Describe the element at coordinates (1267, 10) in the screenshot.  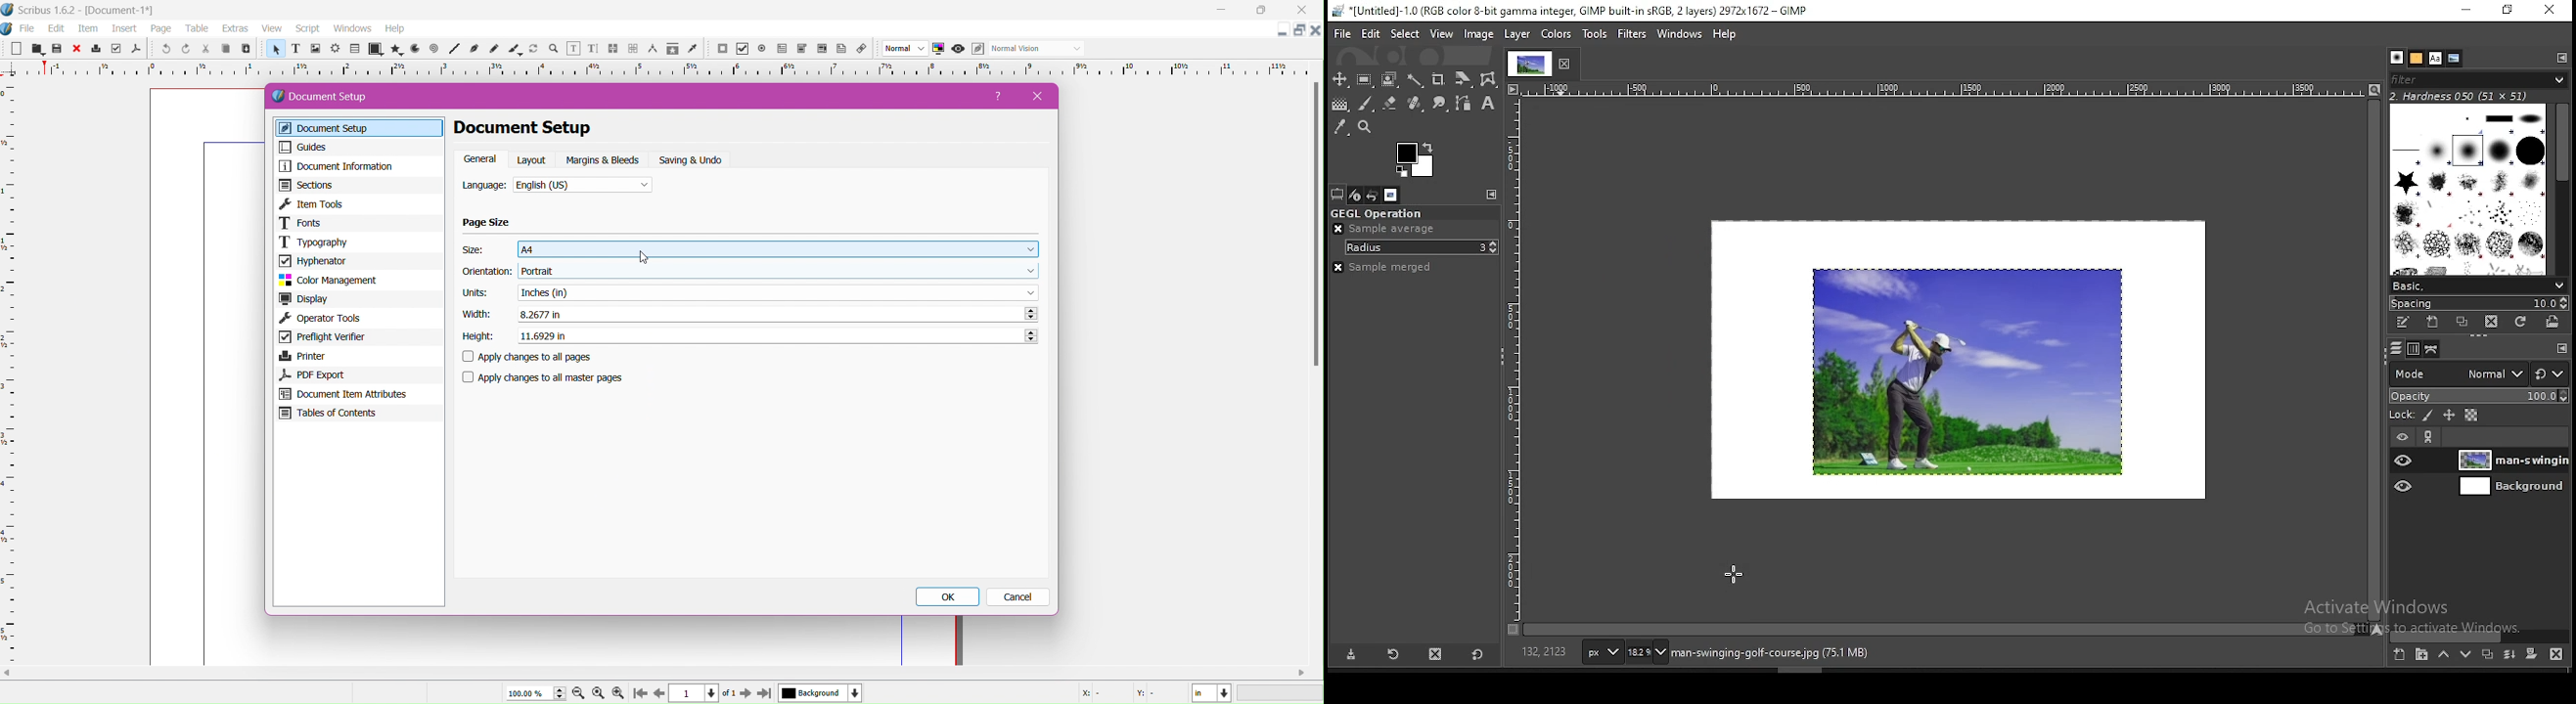
I see `maximize` at that location.